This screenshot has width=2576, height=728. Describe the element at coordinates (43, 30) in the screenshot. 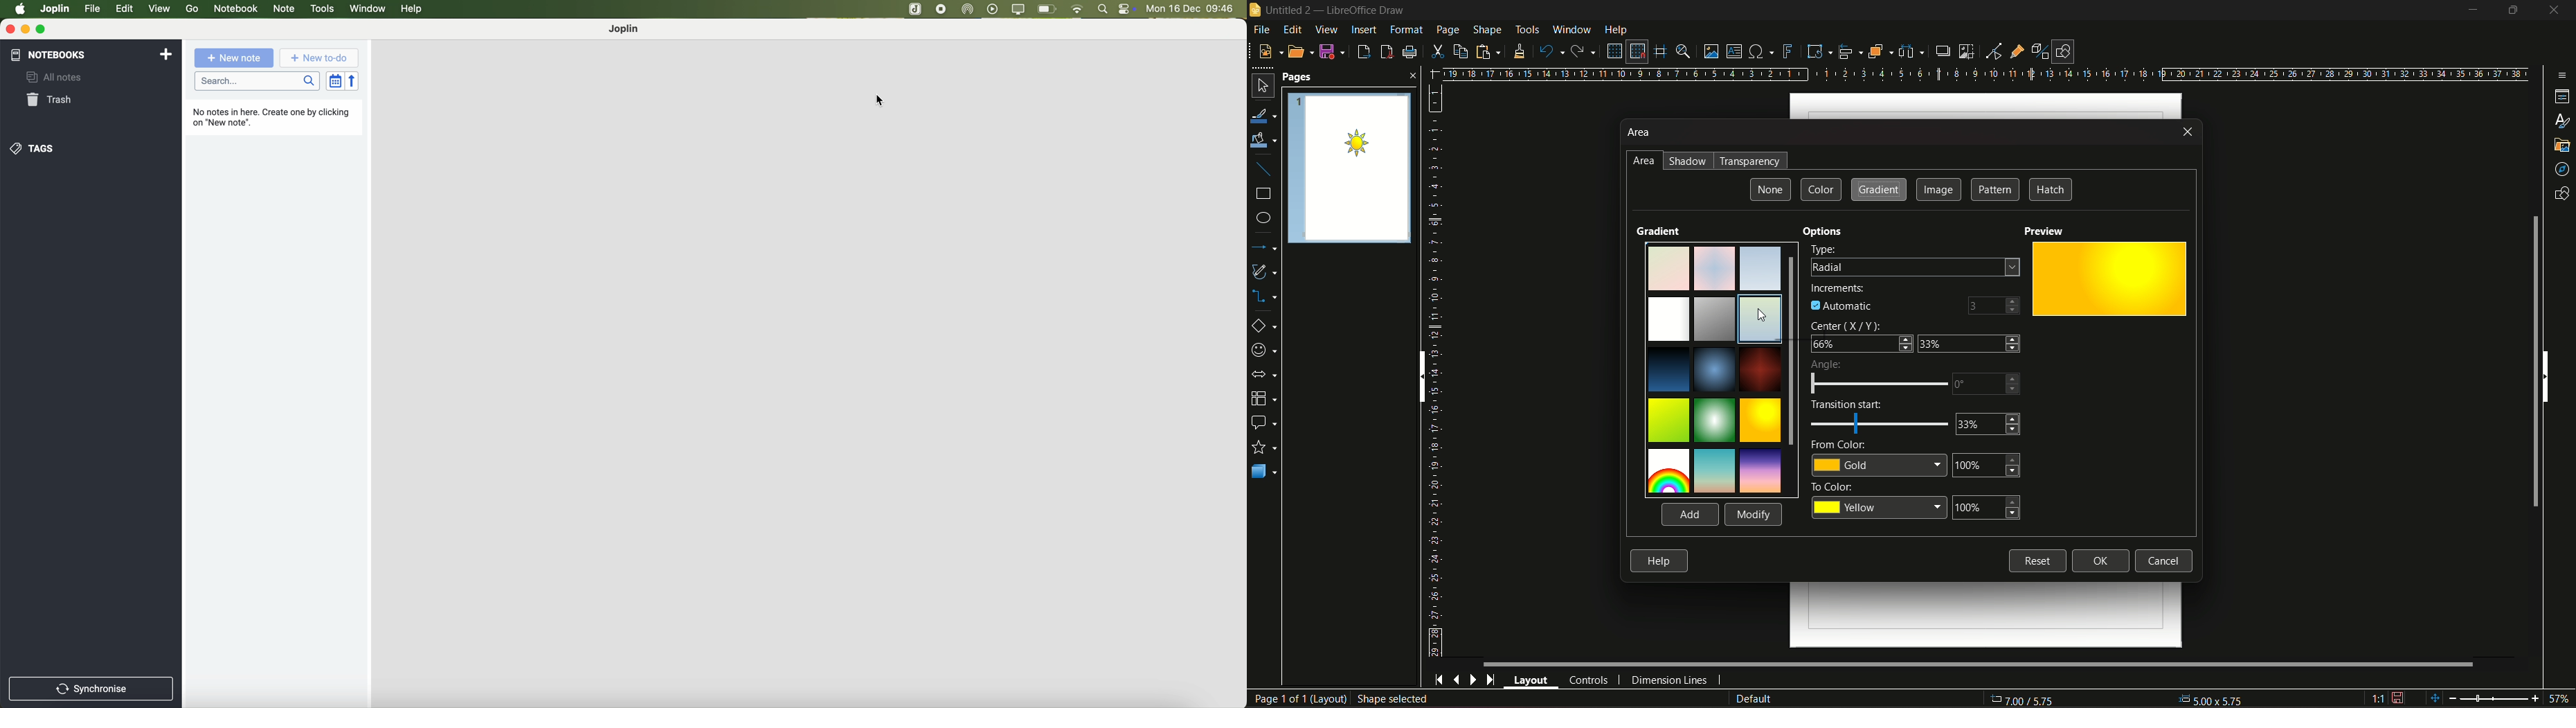

I see `maximize` at that location.